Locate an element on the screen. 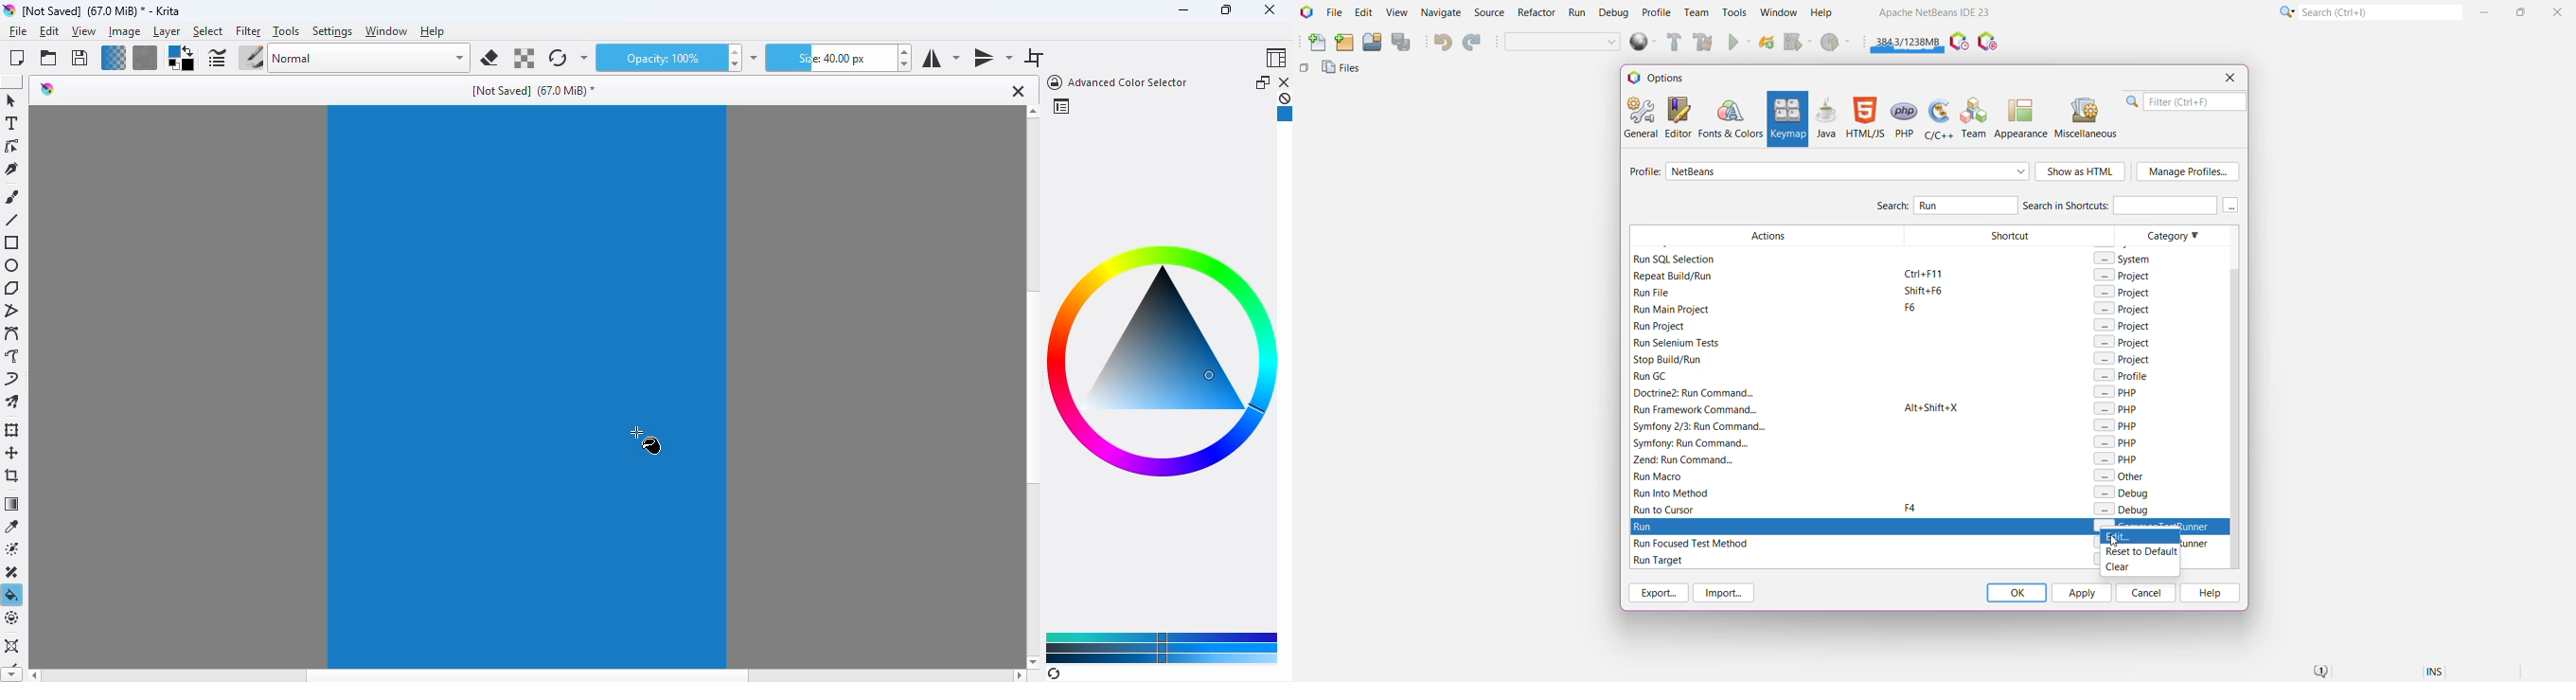  title is located at coordinates (532, 91).